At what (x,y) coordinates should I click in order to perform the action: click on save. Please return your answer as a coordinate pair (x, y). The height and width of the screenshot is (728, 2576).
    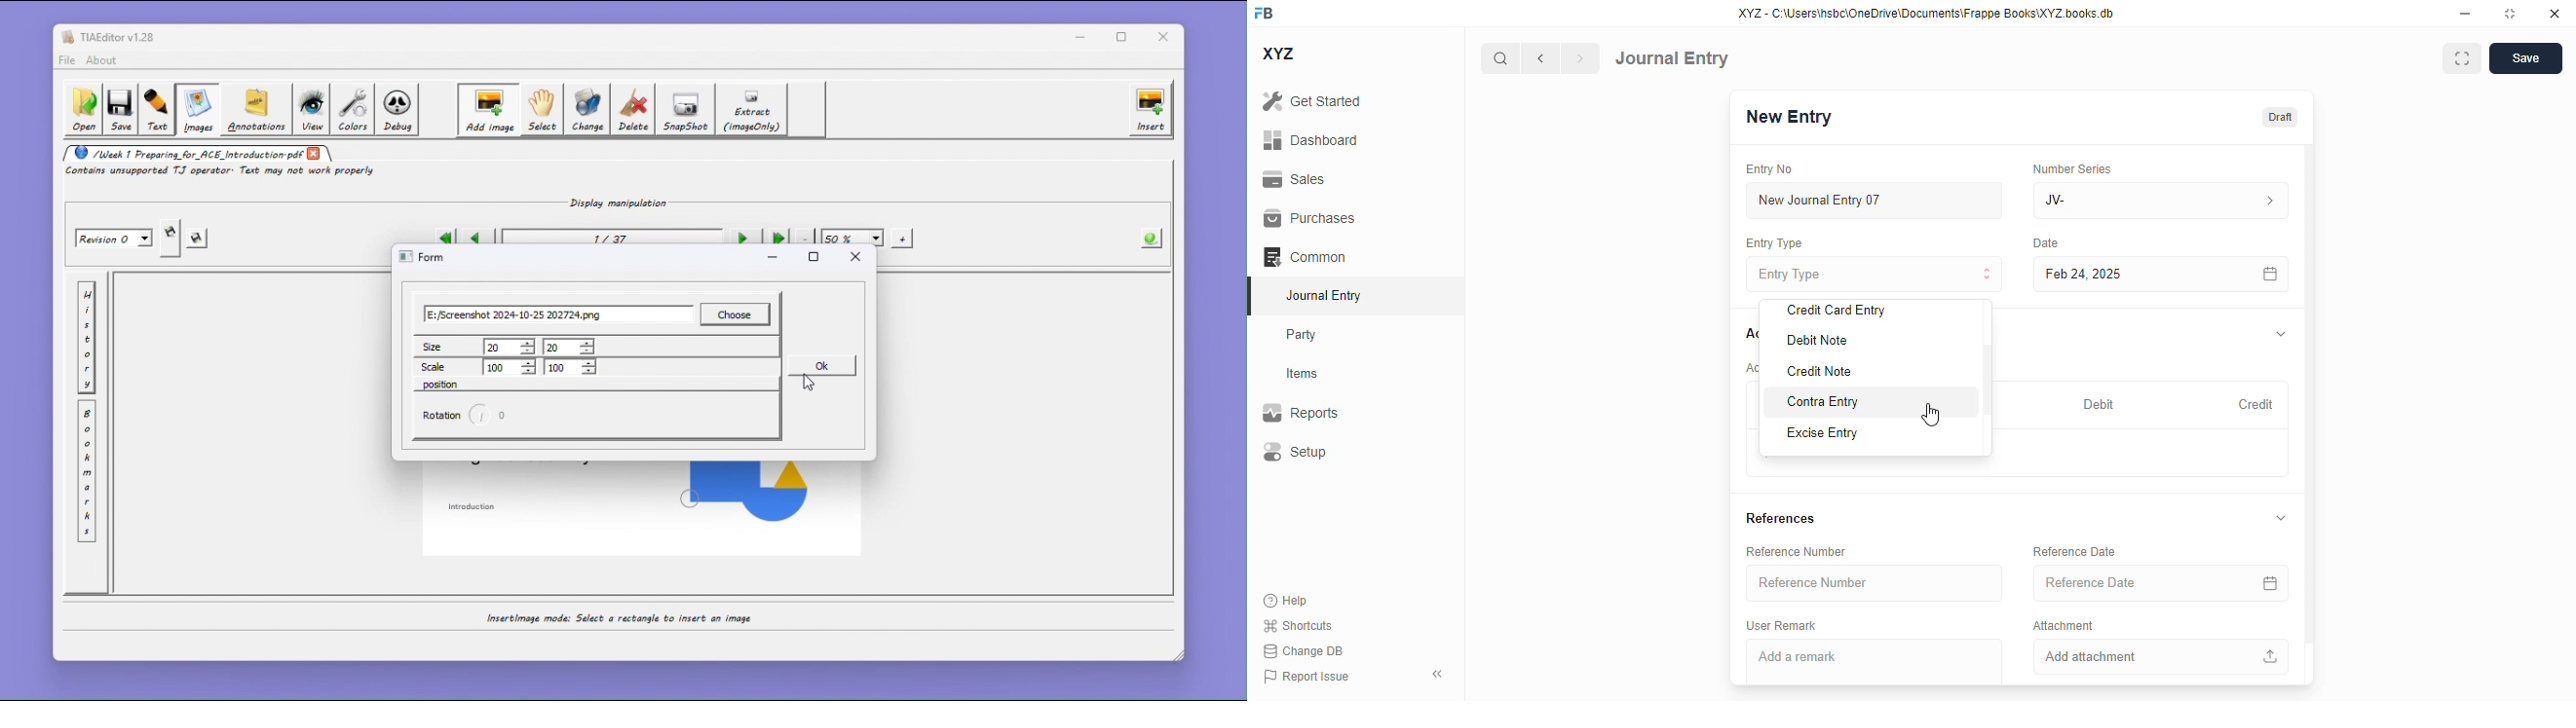
    Looking at the image, I should click on (2525, 58).